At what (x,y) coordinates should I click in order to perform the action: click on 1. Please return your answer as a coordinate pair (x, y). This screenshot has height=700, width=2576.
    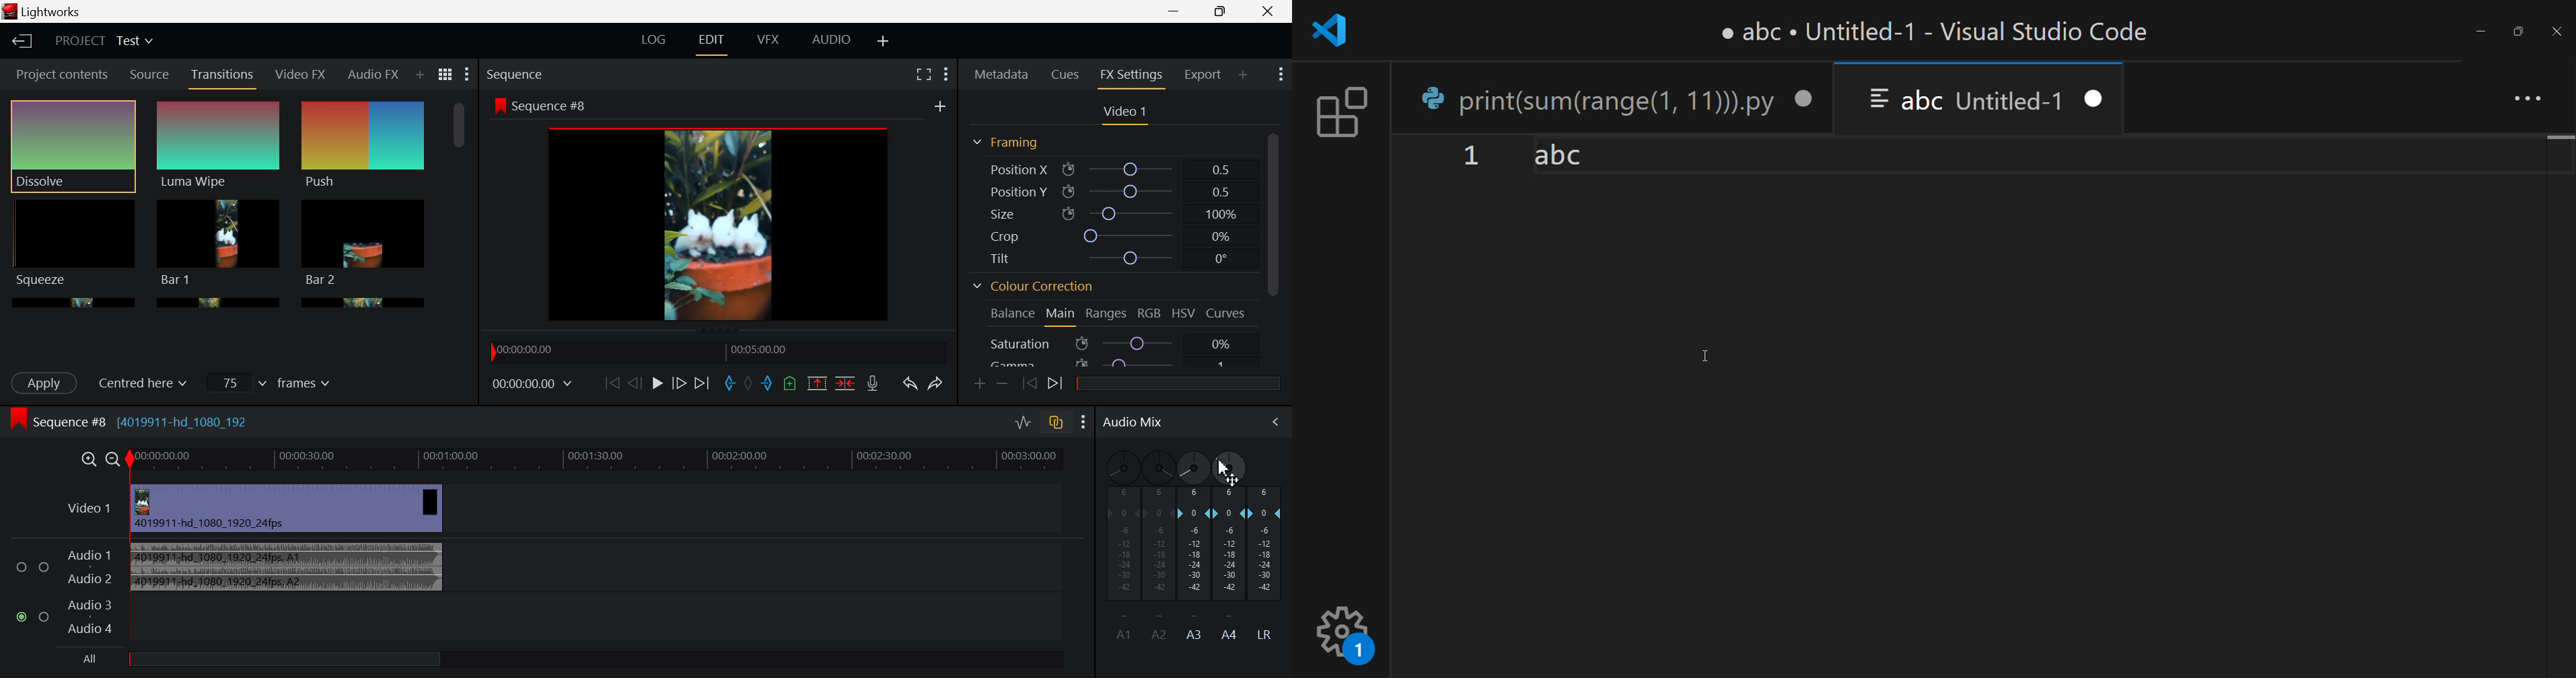
    Looking at the image, I should click on (1472, 156).